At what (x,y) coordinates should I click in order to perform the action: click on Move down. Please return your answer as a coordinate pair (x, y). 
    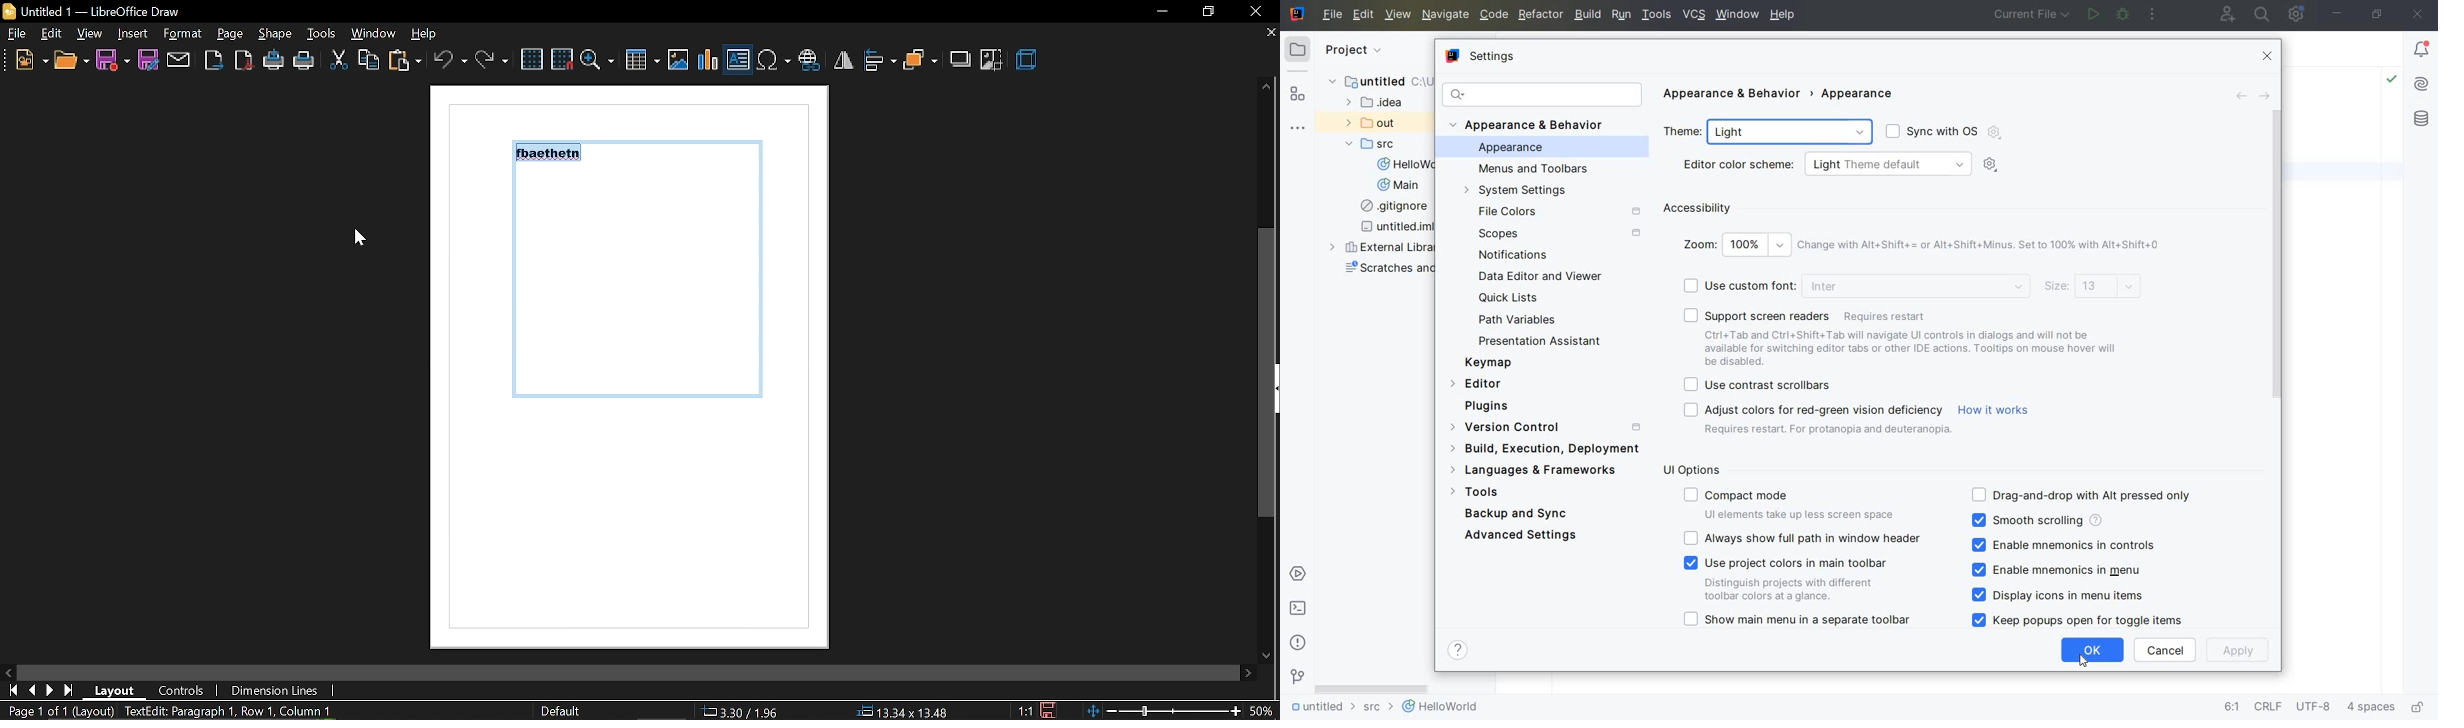
    Looking at the image, I should click on (1269, 655).